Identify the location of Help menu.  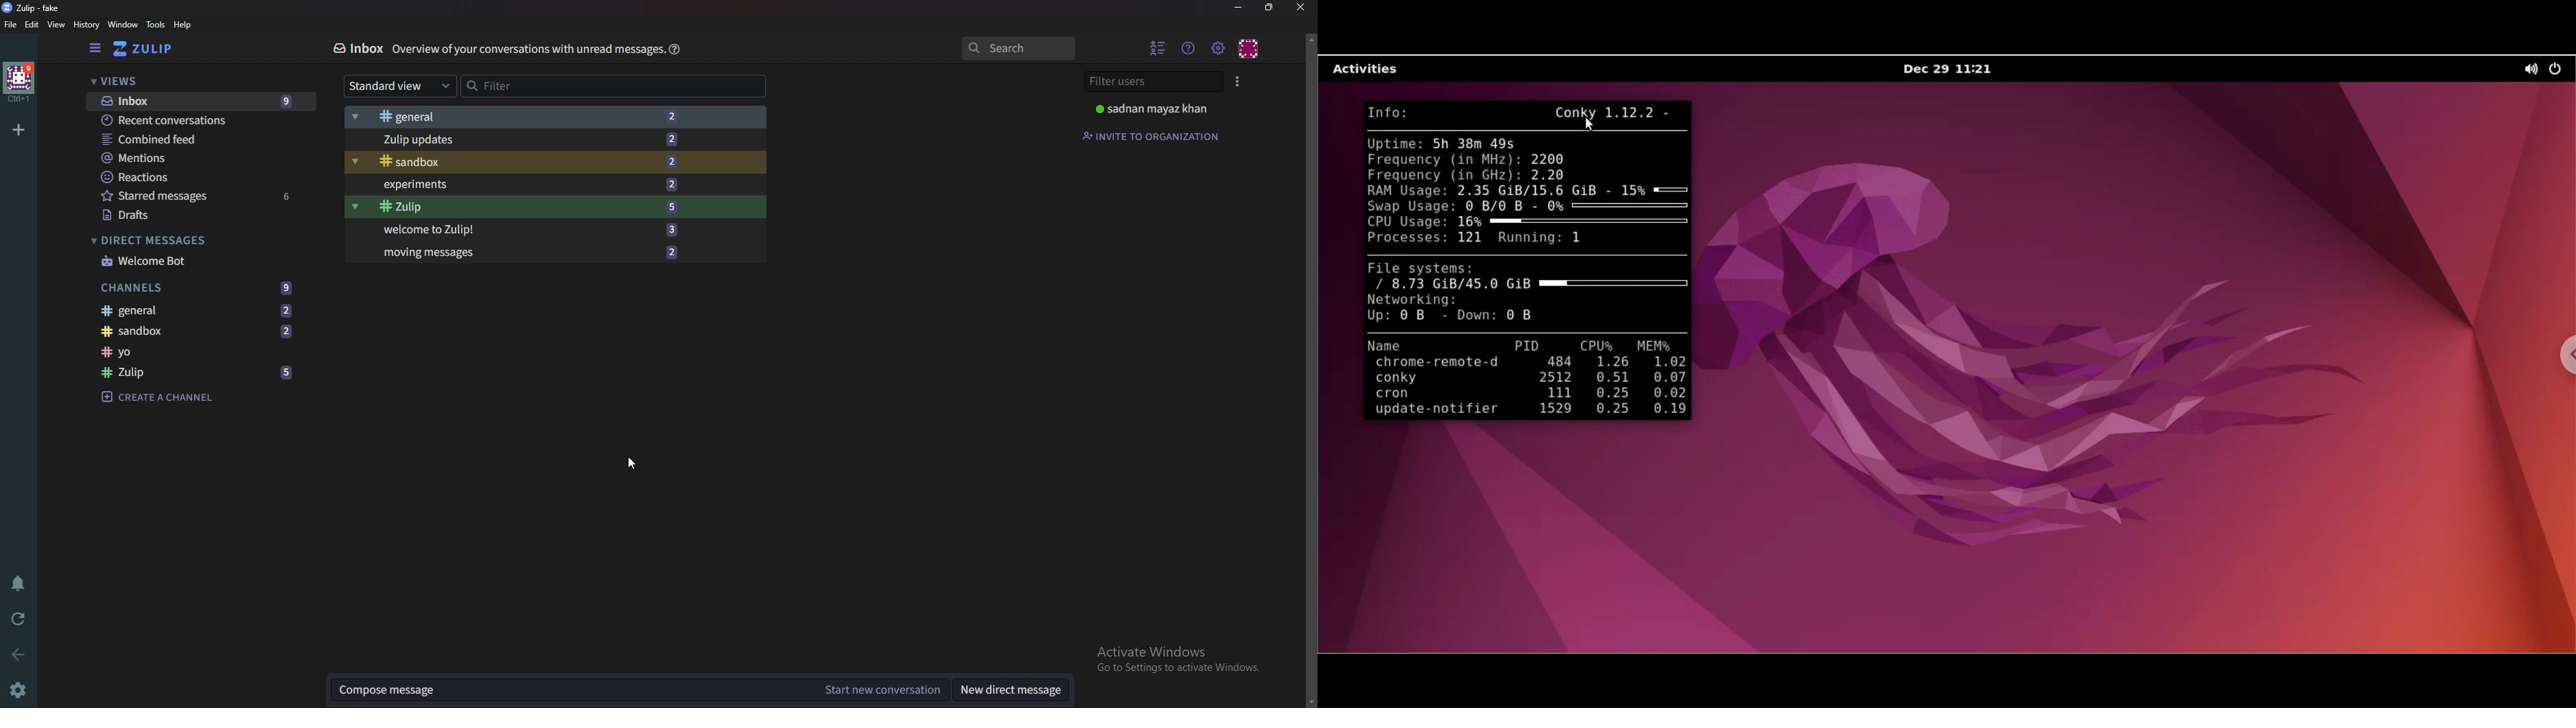
(1189, 47).